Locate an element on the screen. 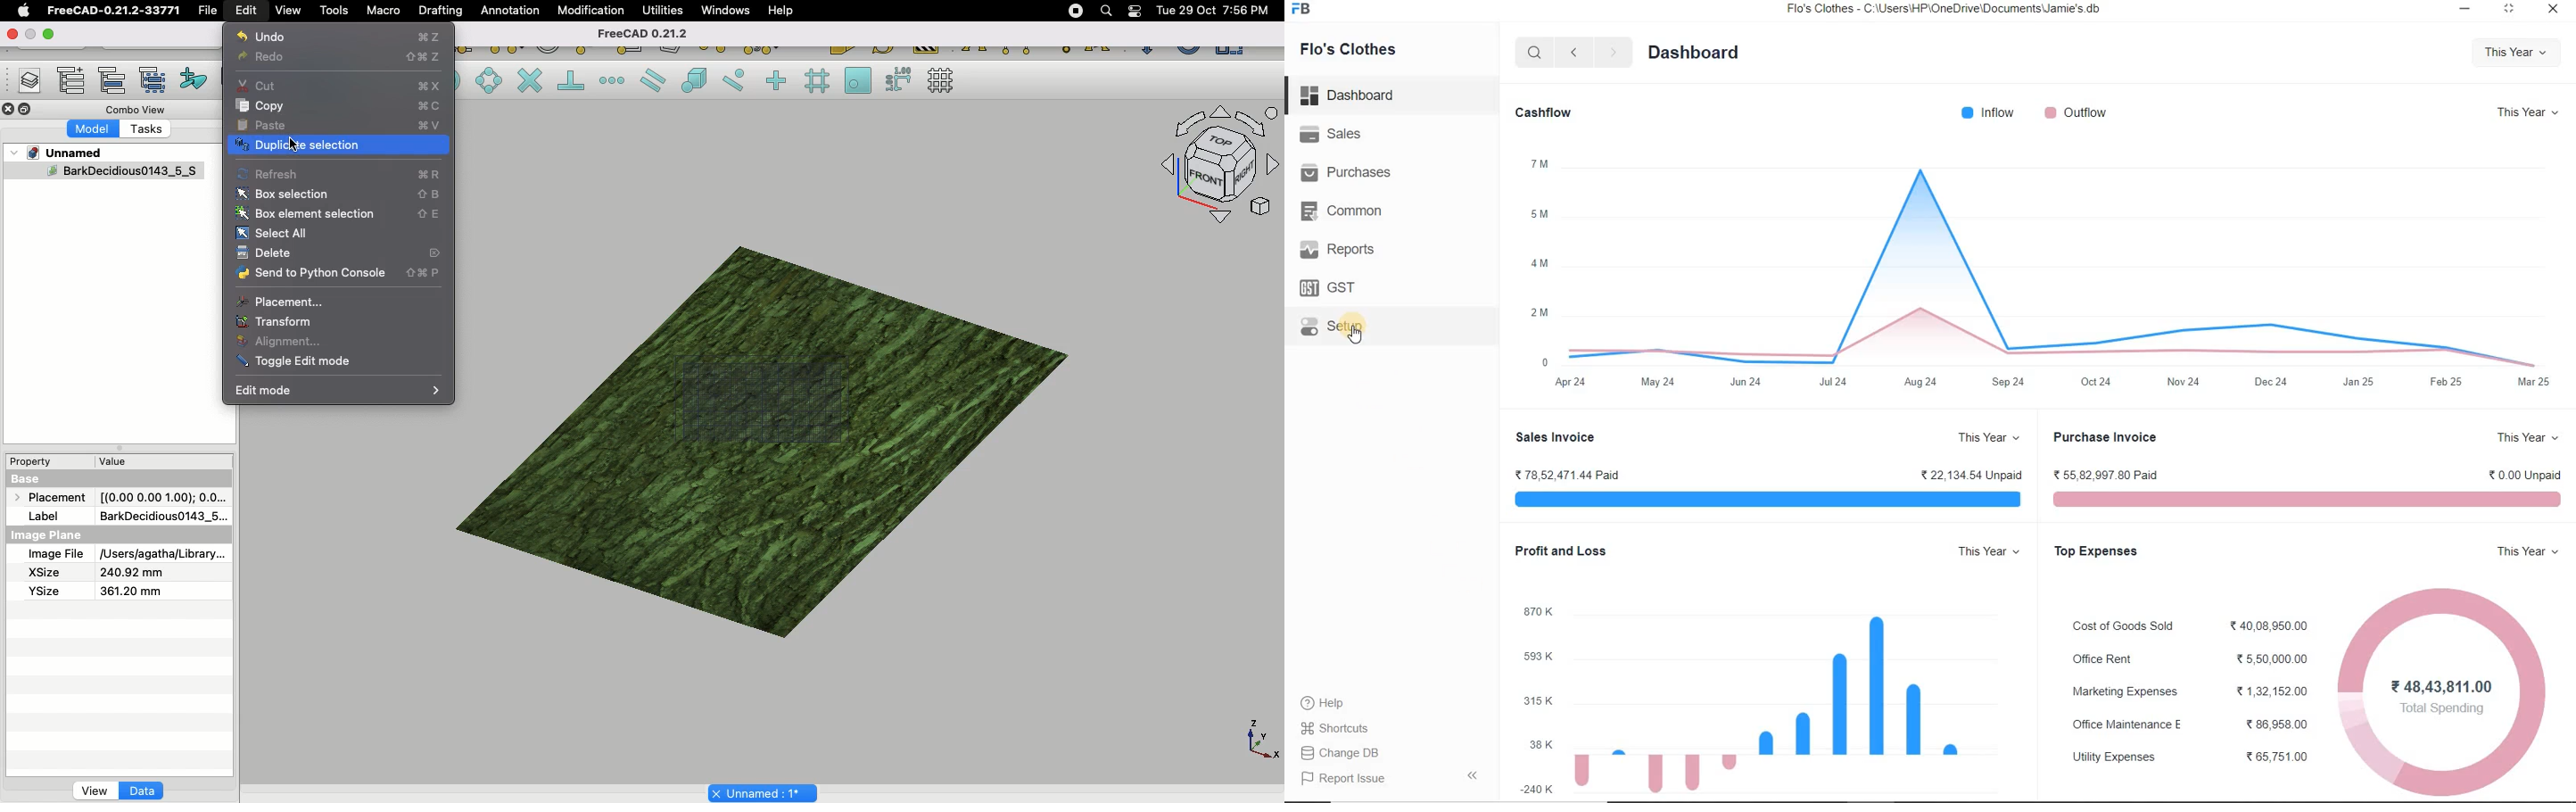 This screenshot has width=2576, height=812. This Year  is located at coordinates (2529, 437).